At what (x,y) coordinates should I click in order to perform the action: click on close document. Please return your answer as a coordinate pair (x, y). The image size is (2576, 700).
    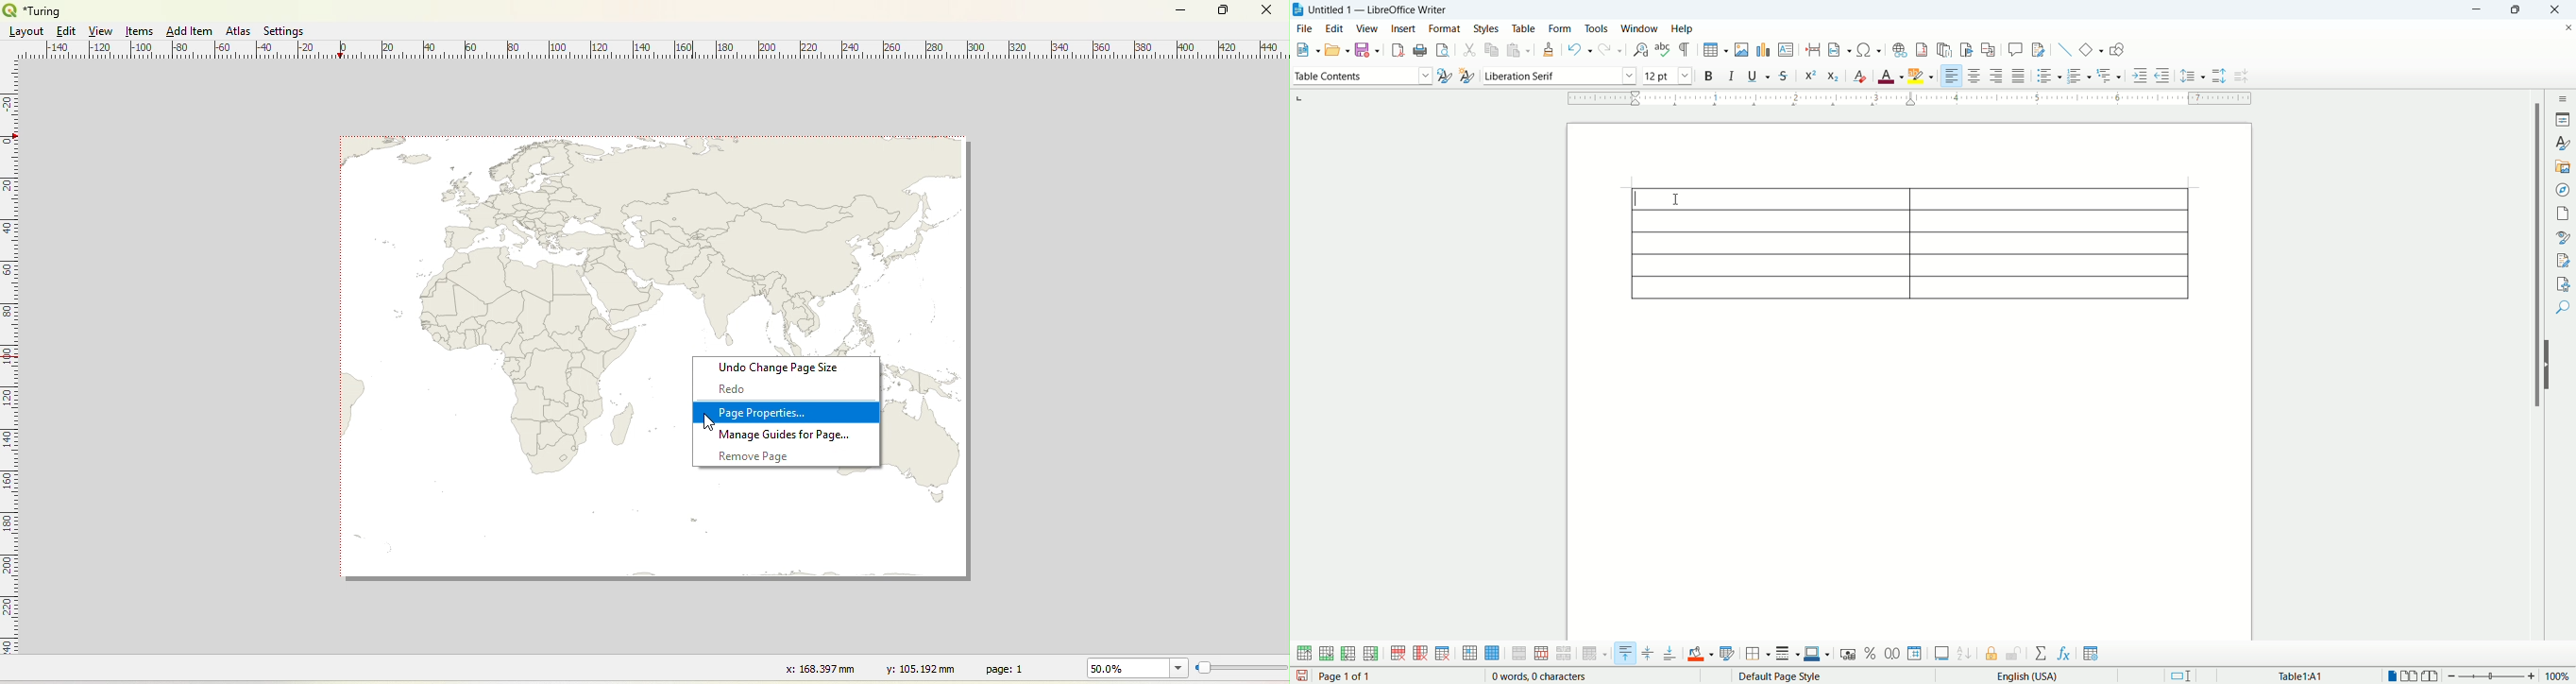
    Looking at the image, I should click on (2569, 28).